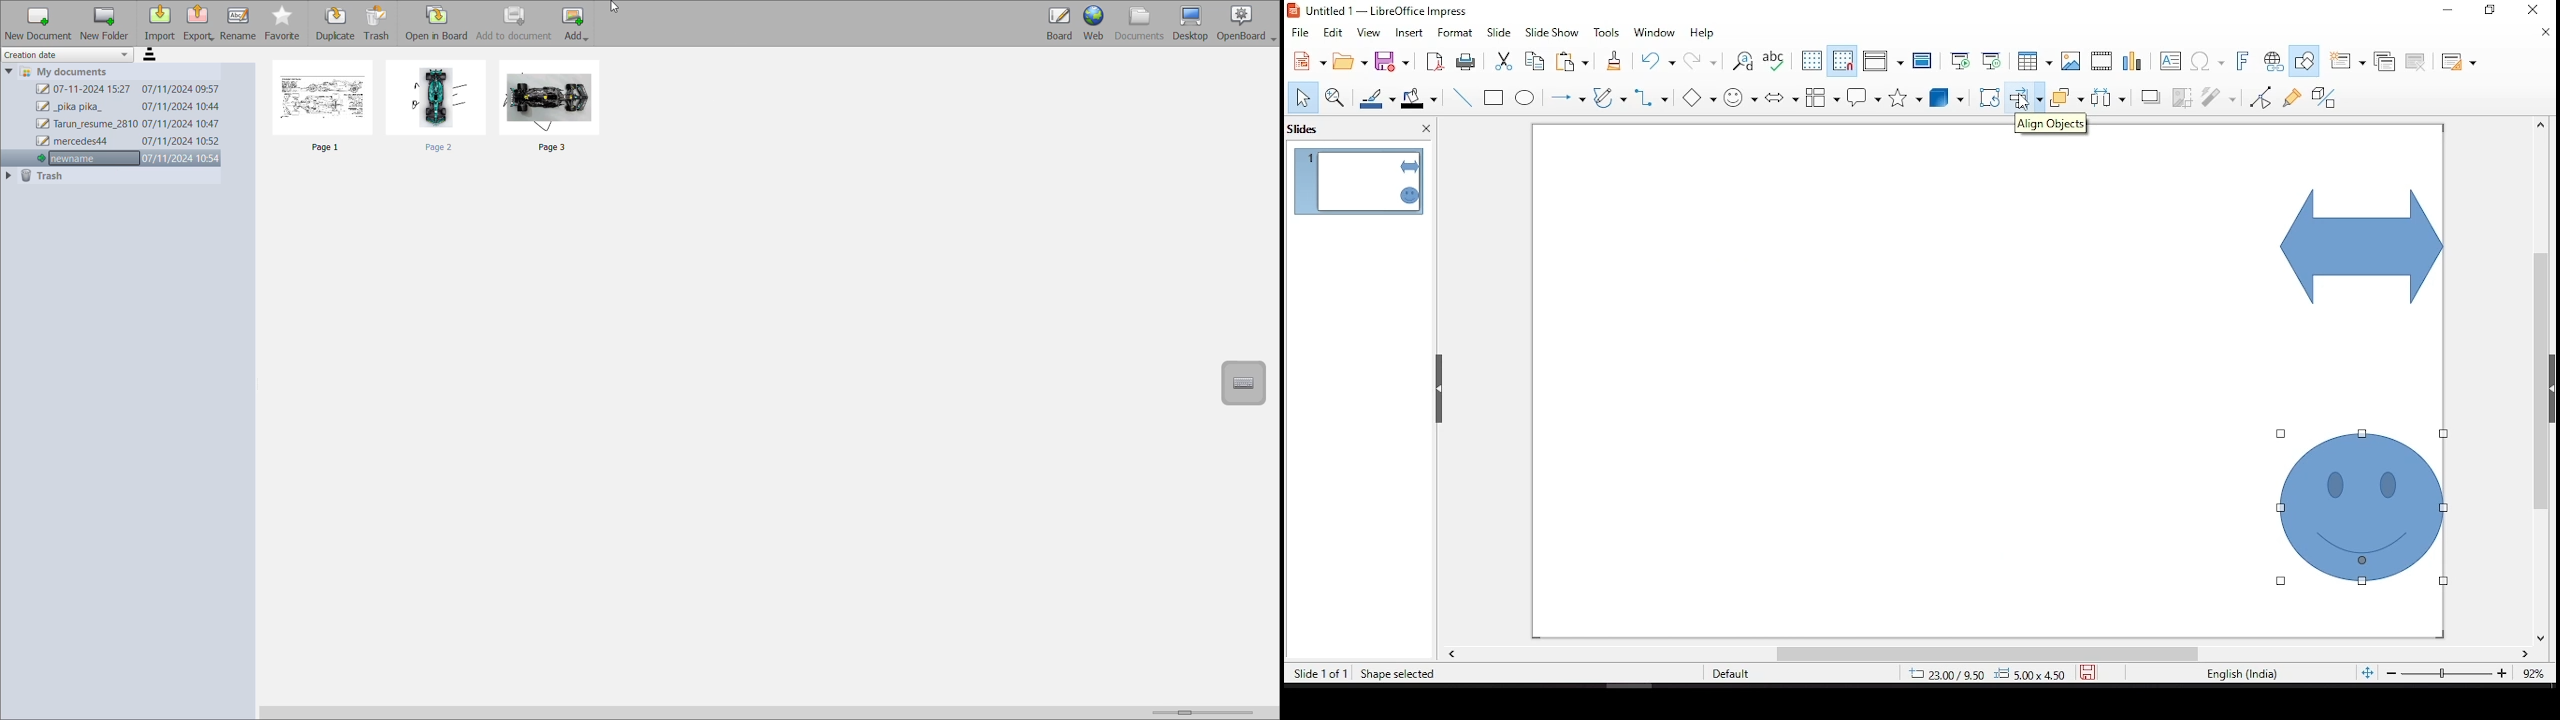 The height and width of the screenshot is (728, 2576). I want to click on align objects, so click(2023, 98).